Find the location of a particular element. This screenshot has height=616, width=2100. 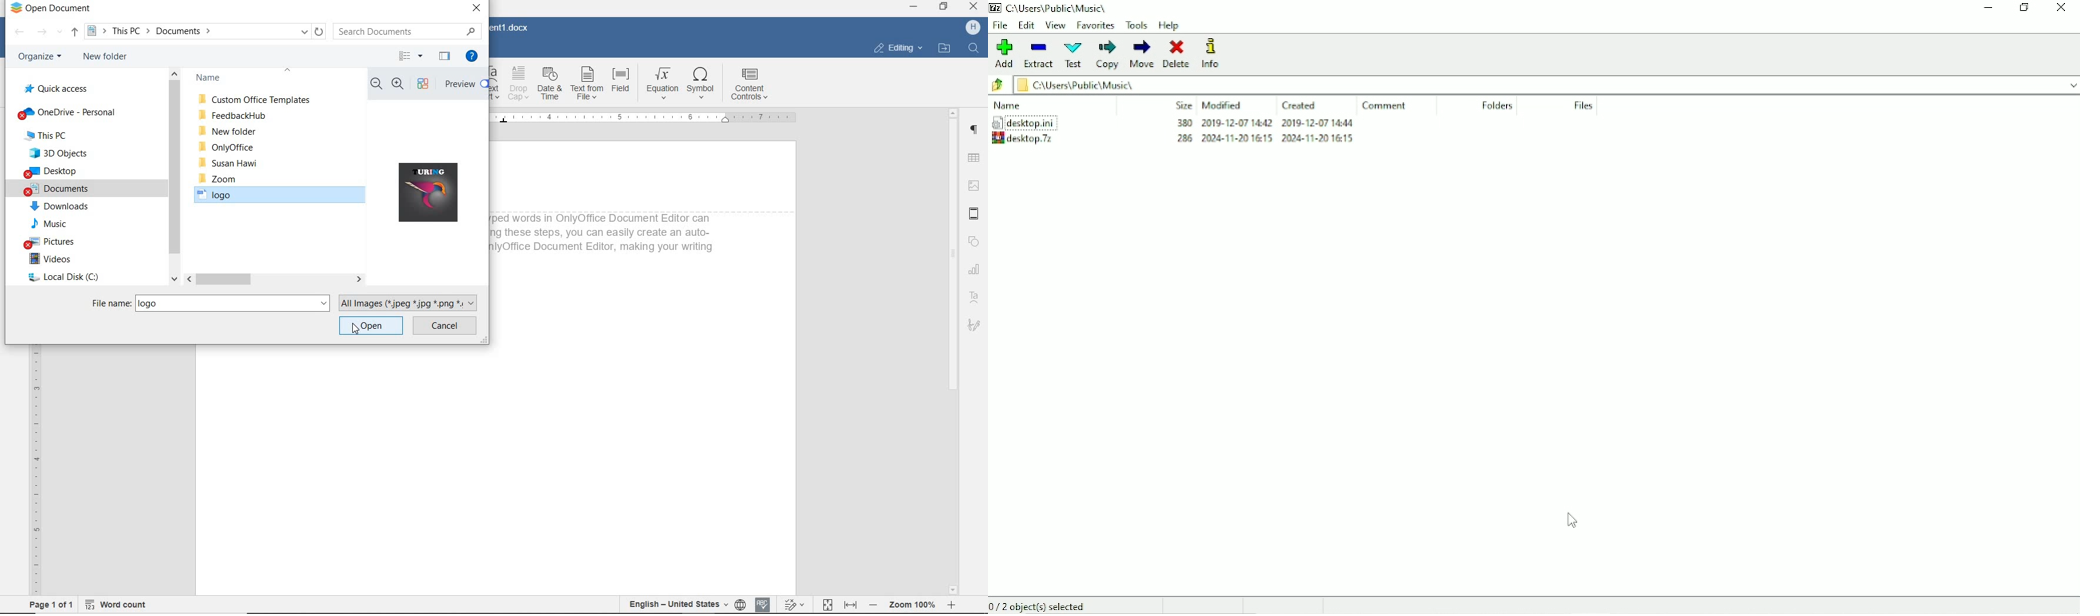

Extract is located at coordinates (1038, 54).